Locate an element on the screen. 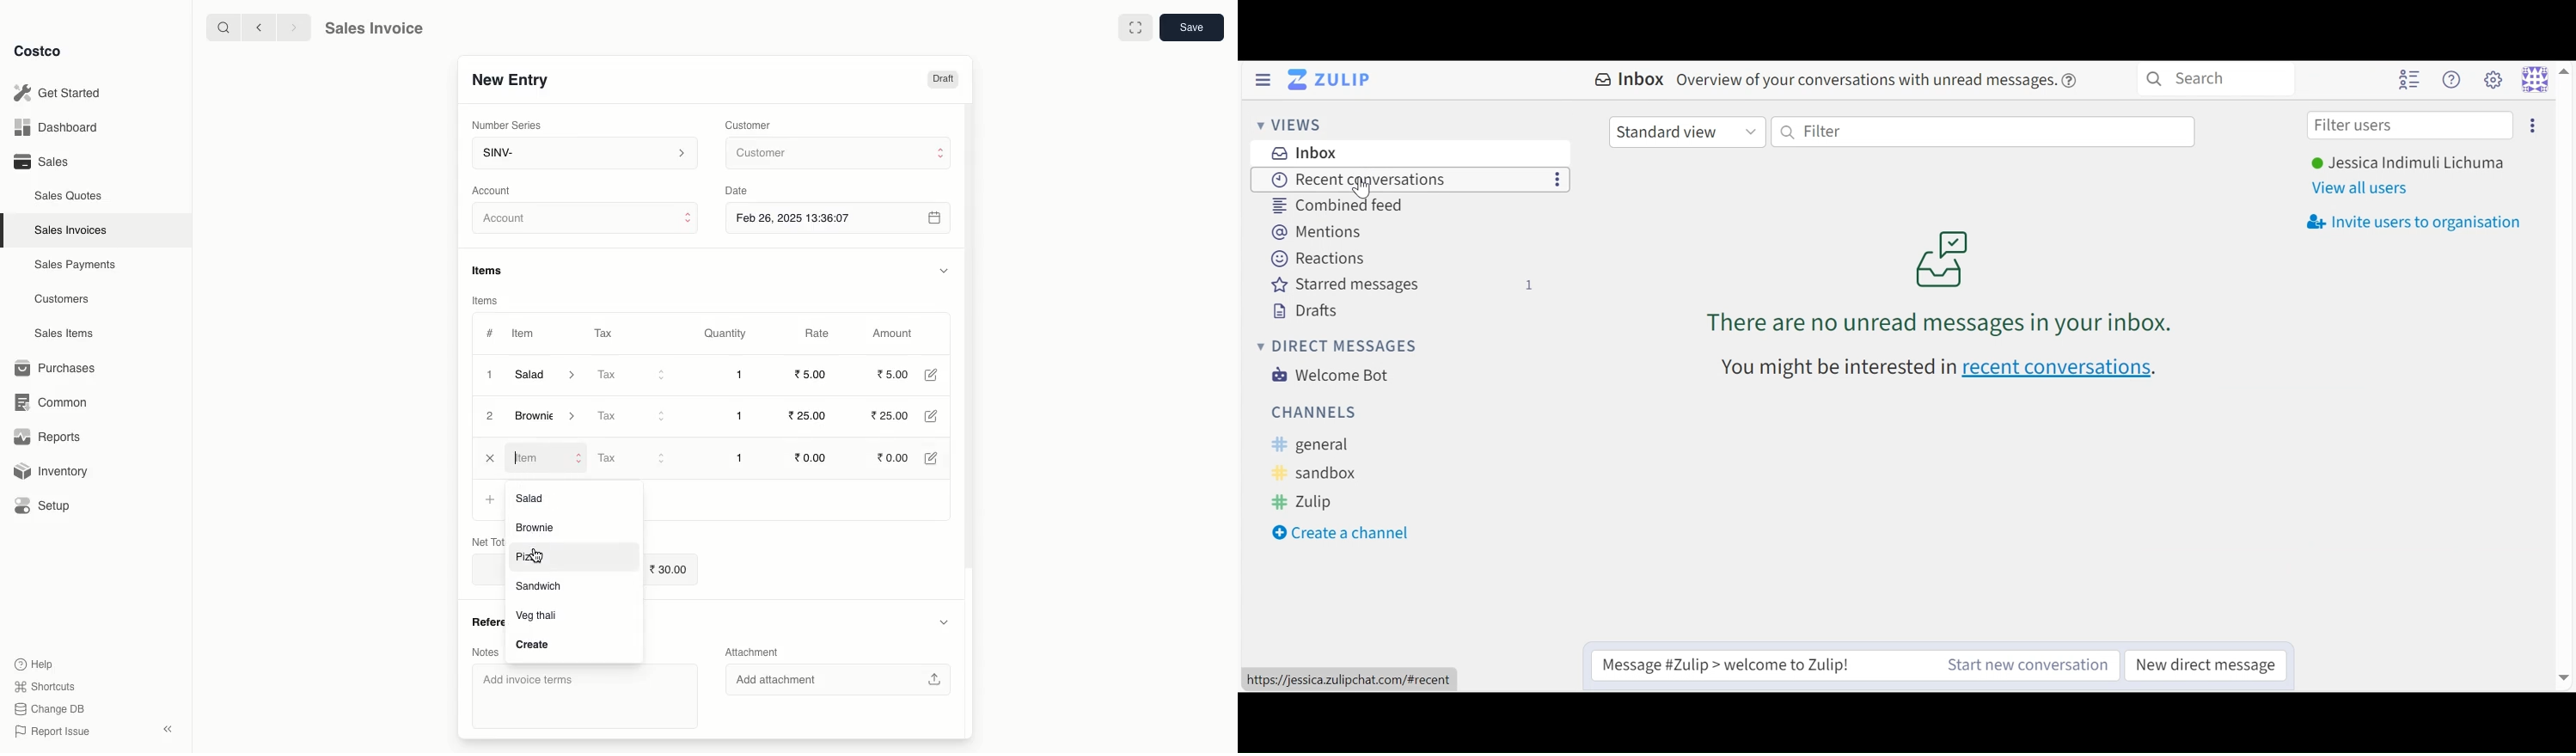 The image size is (2576, 756). Sales Items is located at coordinates (68, 334).